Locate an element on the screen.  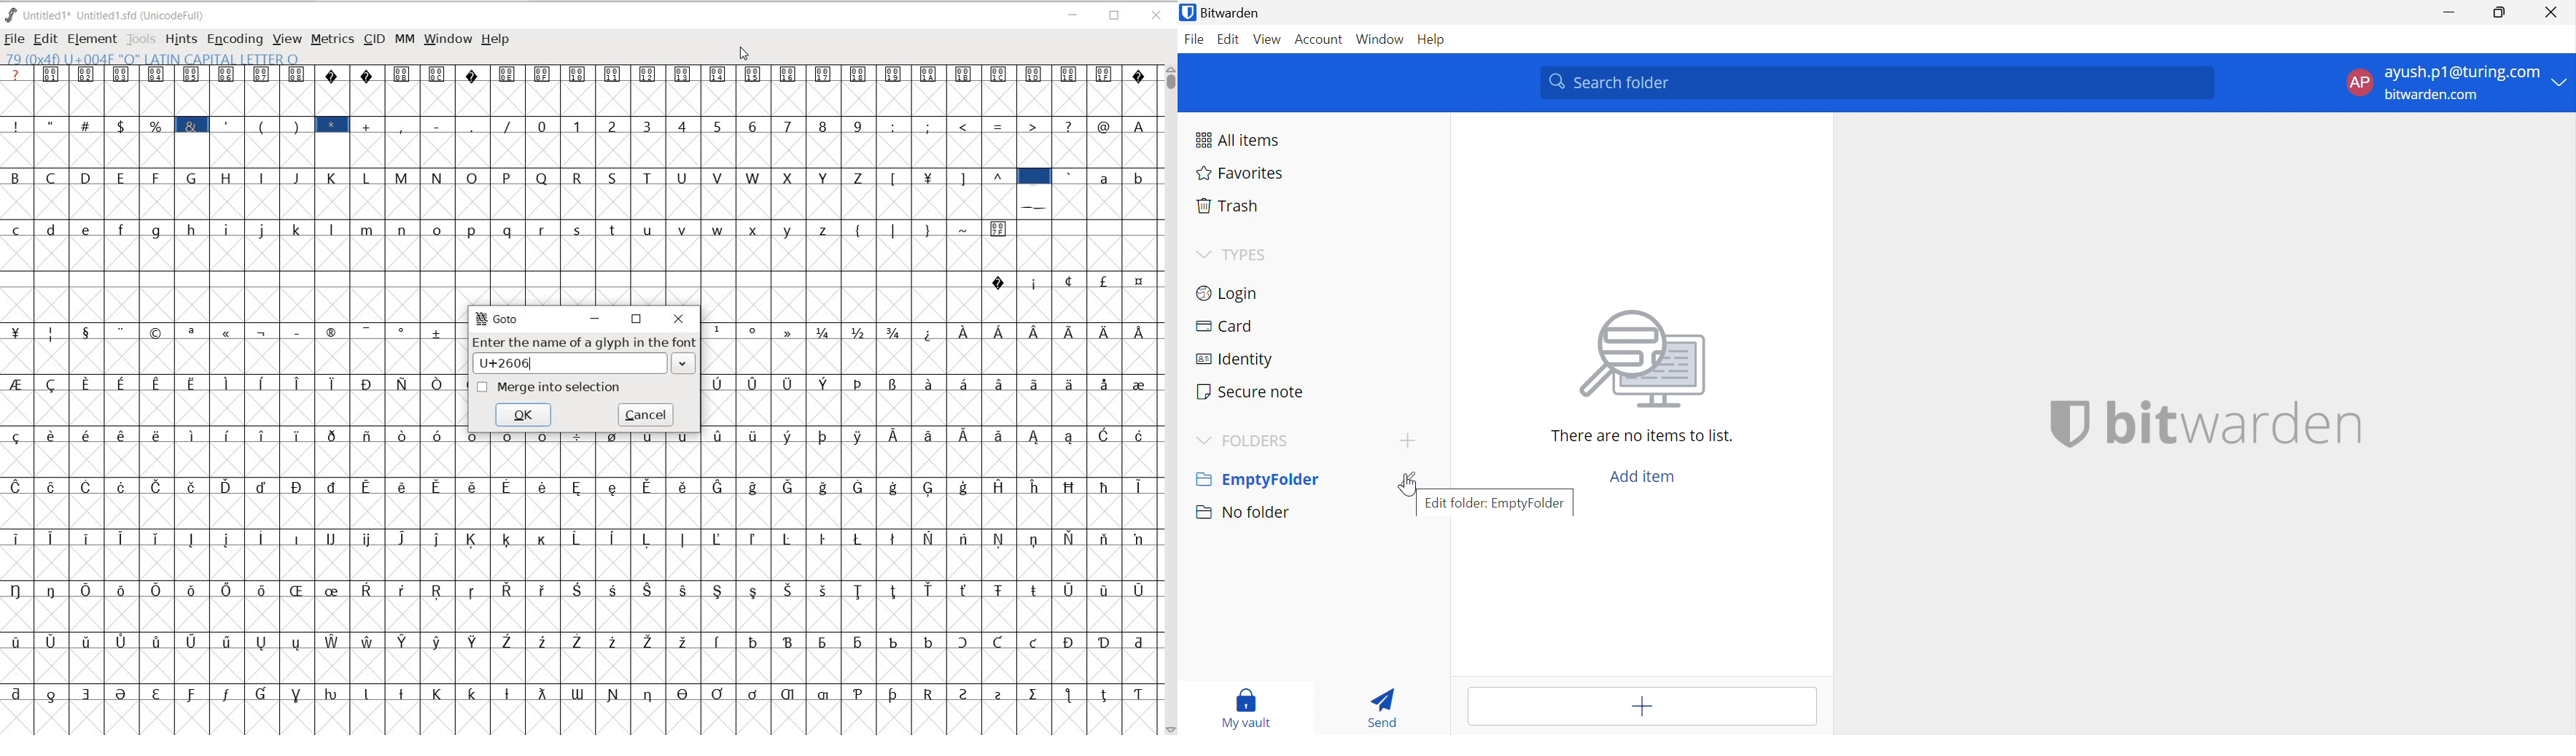
My Vault is located at coordinates (1247, 708).